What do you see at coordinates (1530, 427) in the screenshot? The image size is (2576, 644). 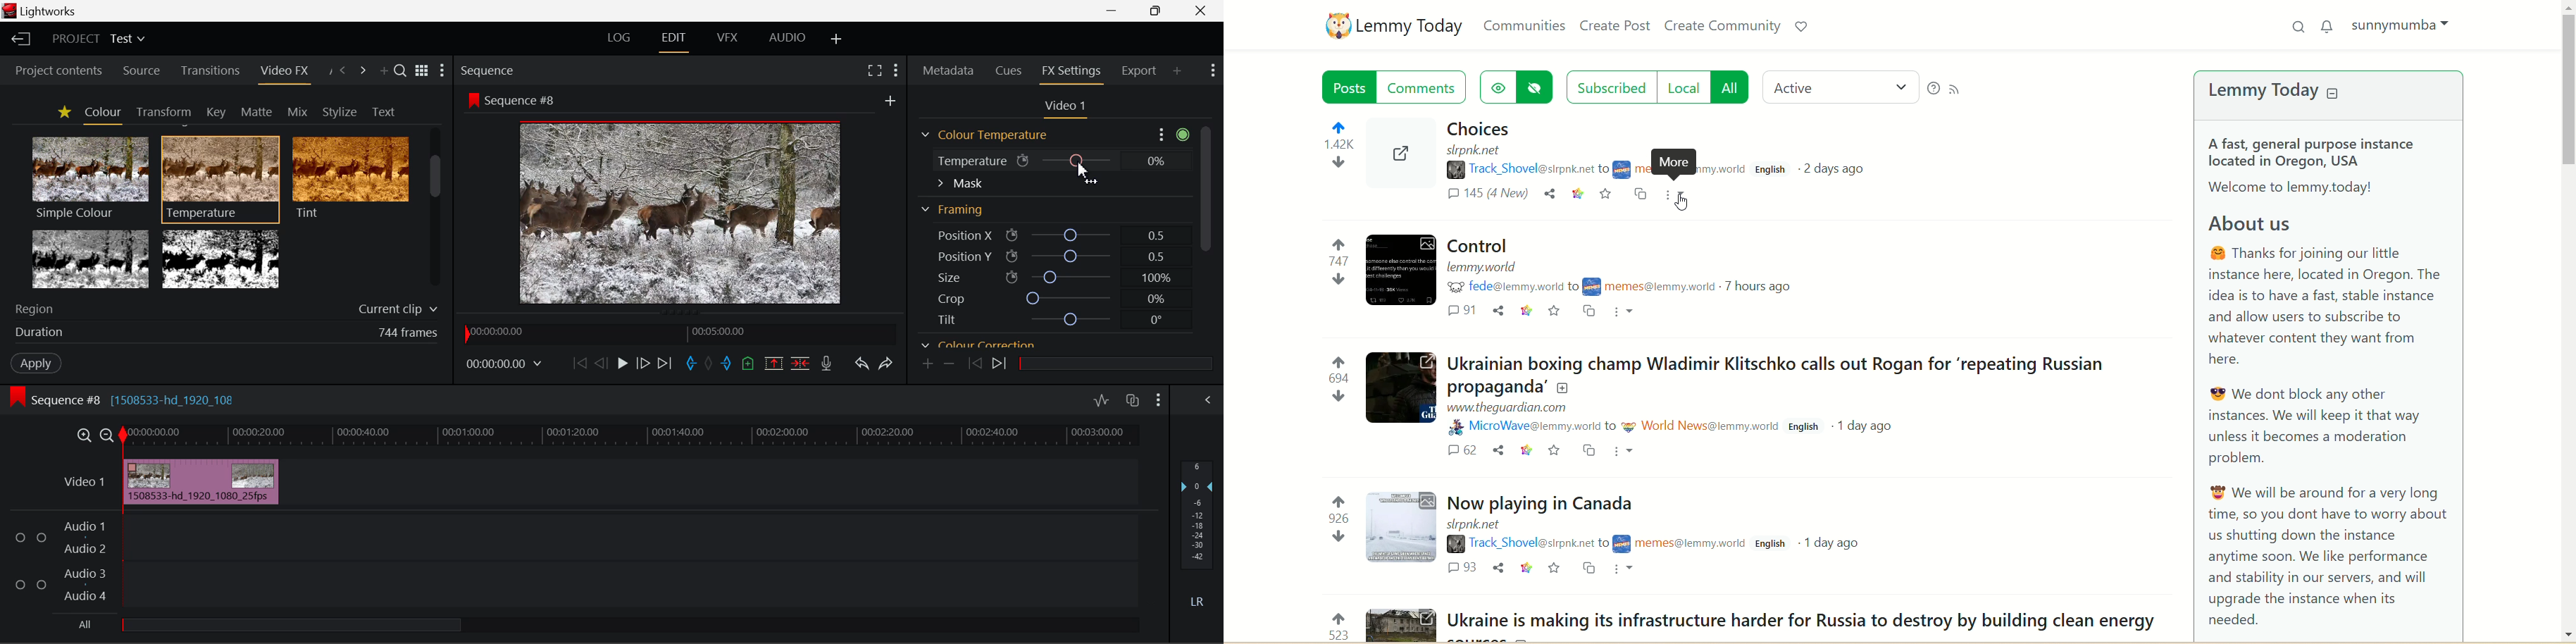 I see `username` at bounding box center [1530, 427].